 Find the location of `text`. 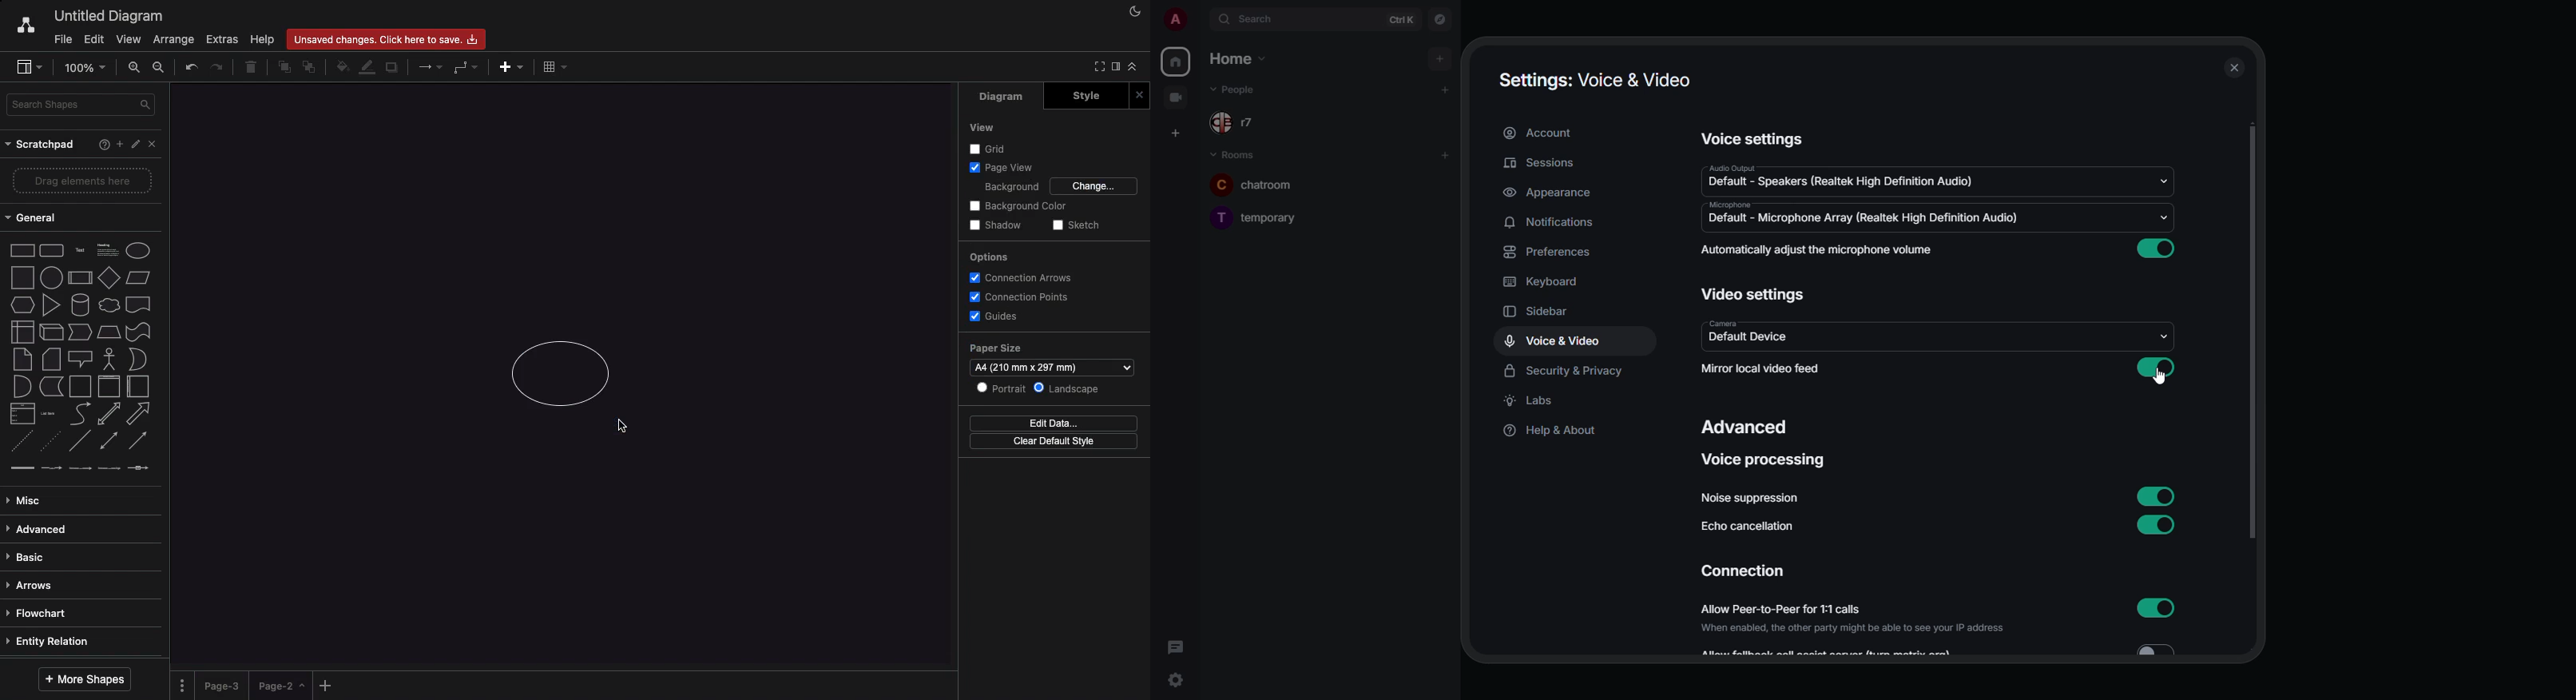

text is located at coordinates (81, 251).